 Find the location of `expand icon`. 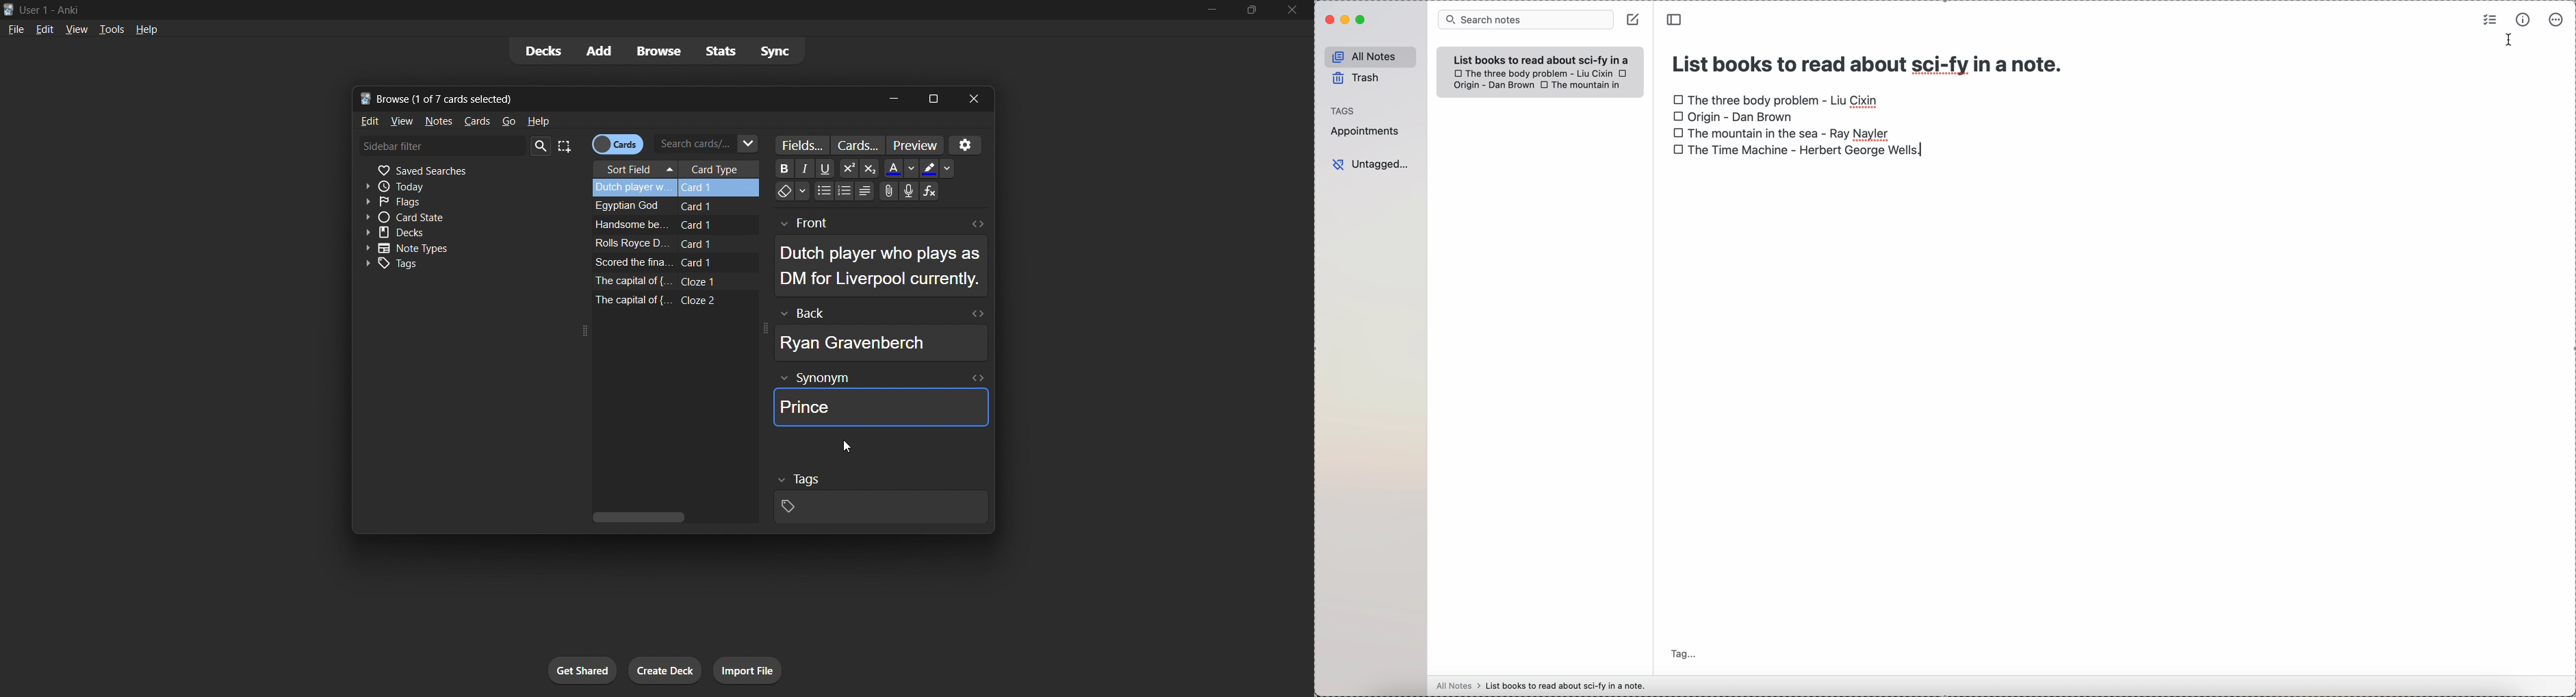

expand icon is located at coordinates (582, 331).